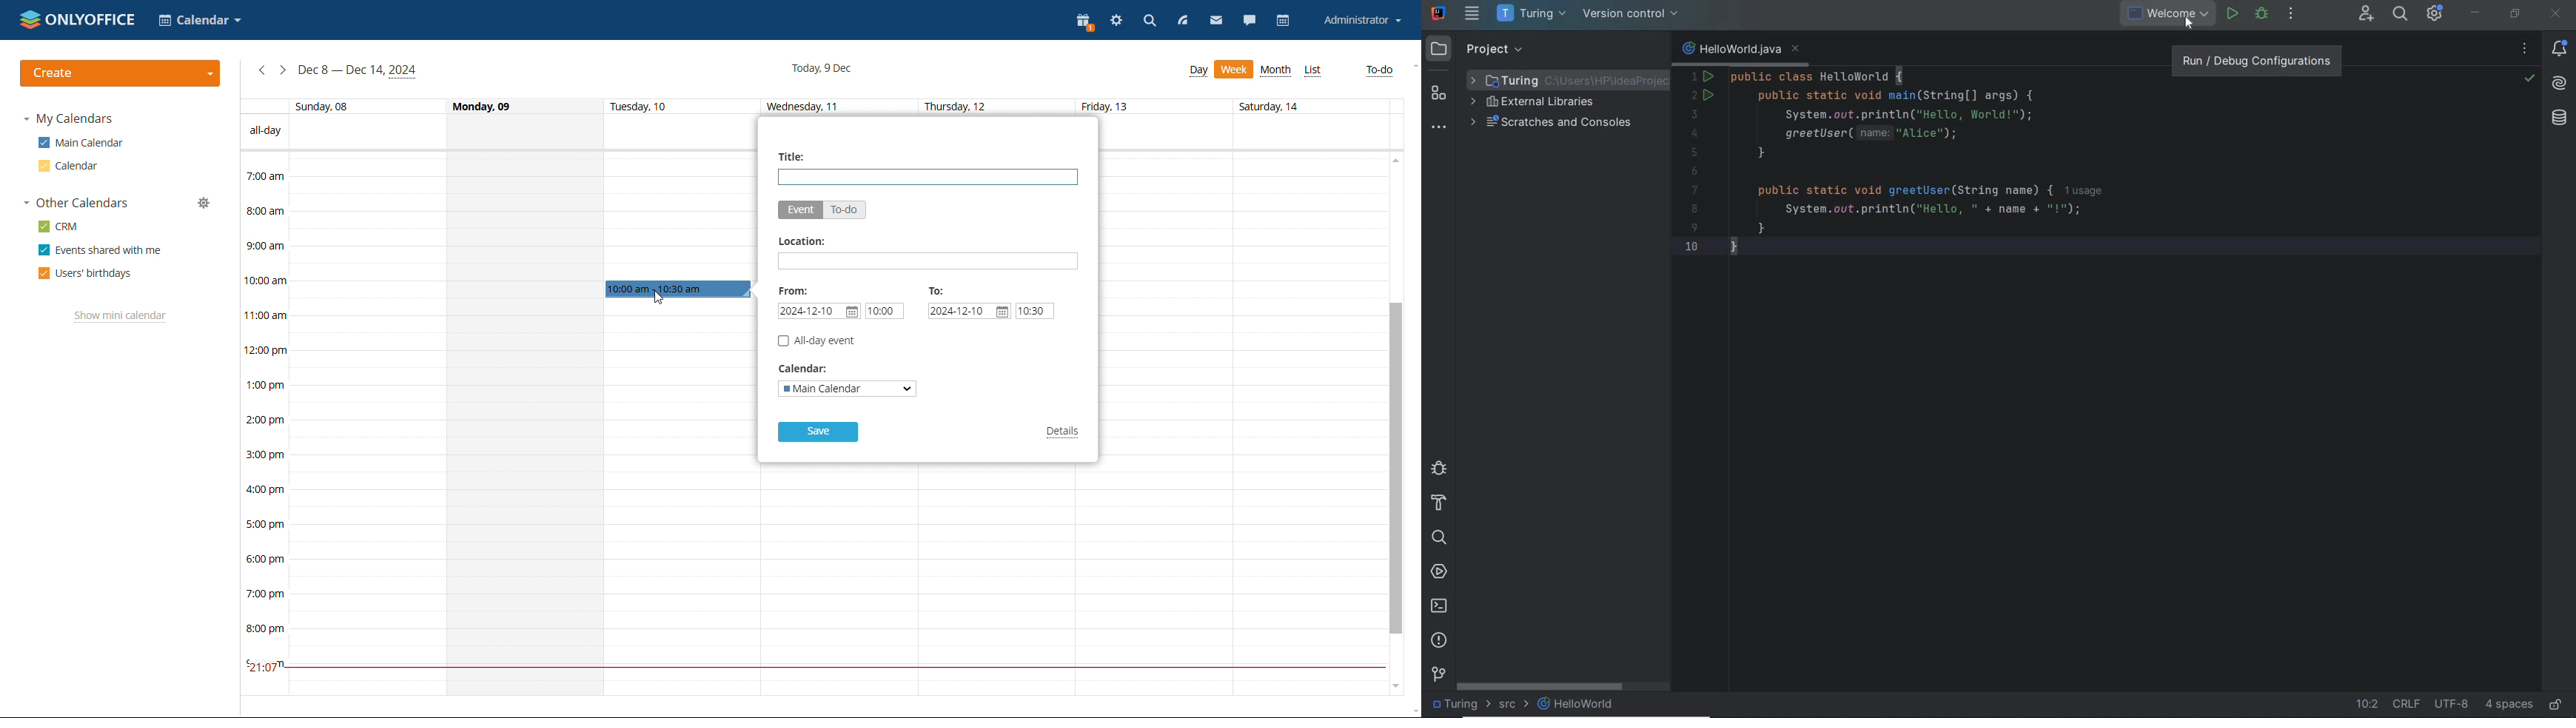 Image resolution: width=2576 pixels, height=728 pixels. I want to click on file encoding, so click(2453, 704).